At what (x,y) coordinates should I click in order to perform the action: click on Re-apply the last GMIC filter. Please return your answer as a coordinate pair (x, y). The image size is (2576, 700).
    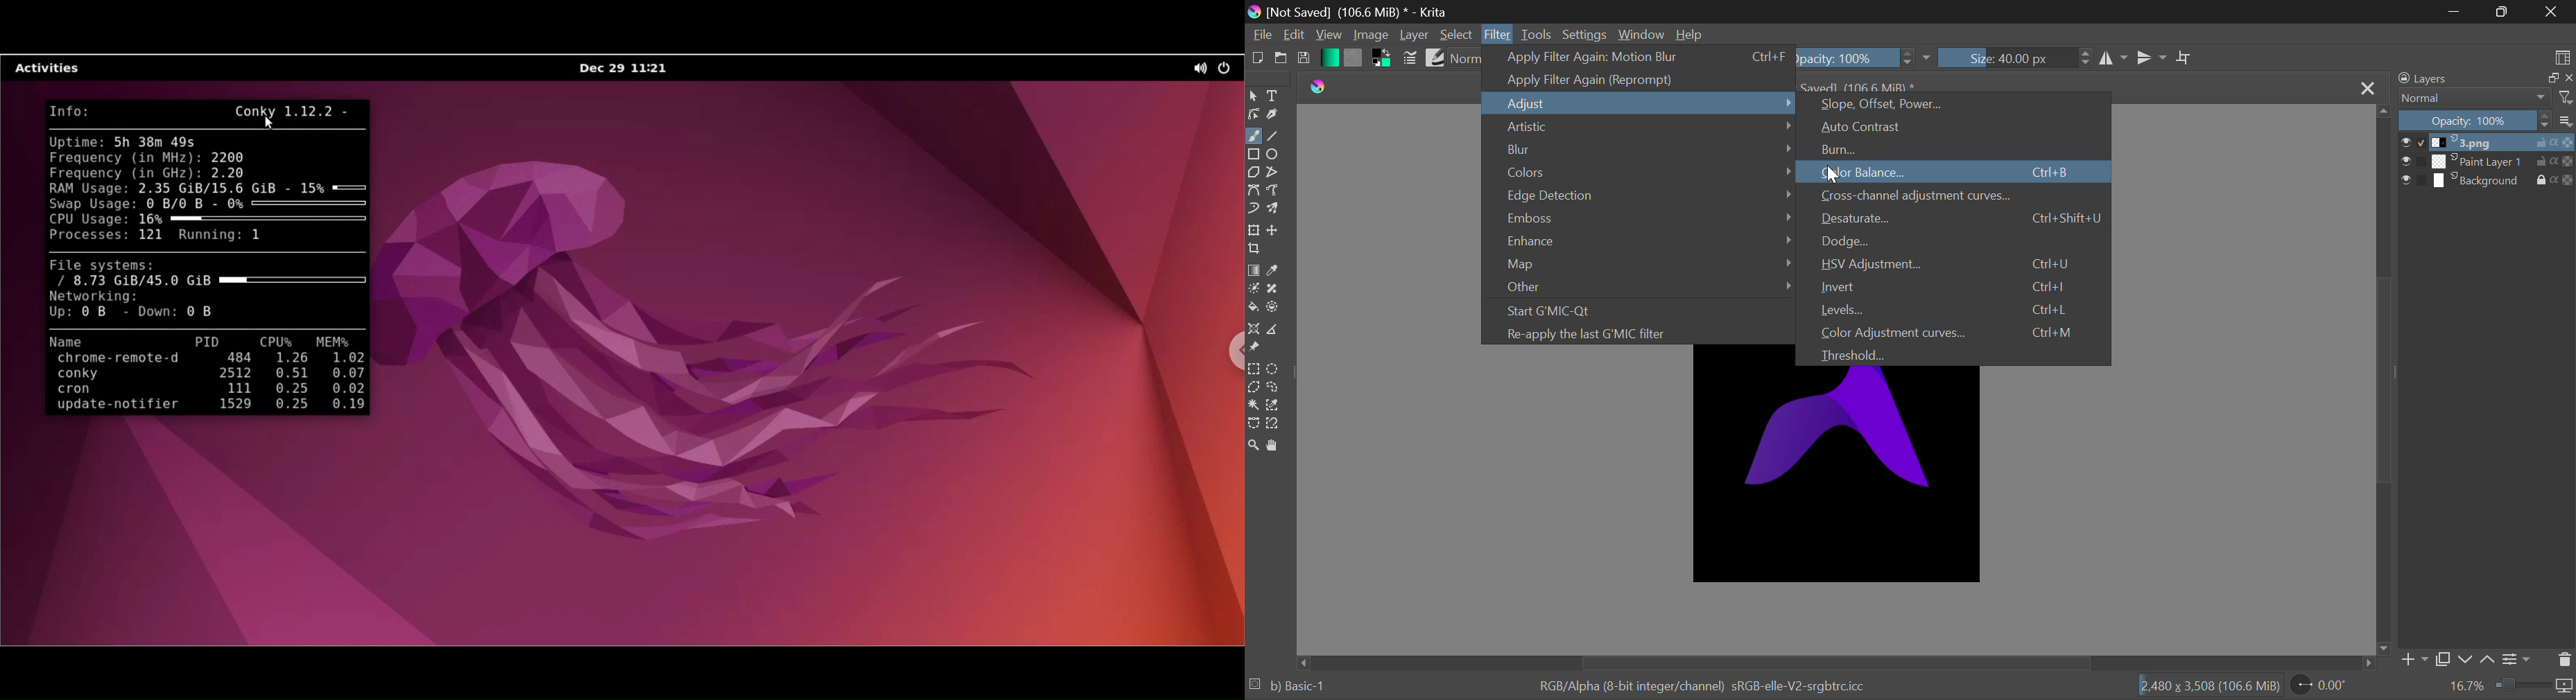
    Looking at the image, I should click on (1648, 333).